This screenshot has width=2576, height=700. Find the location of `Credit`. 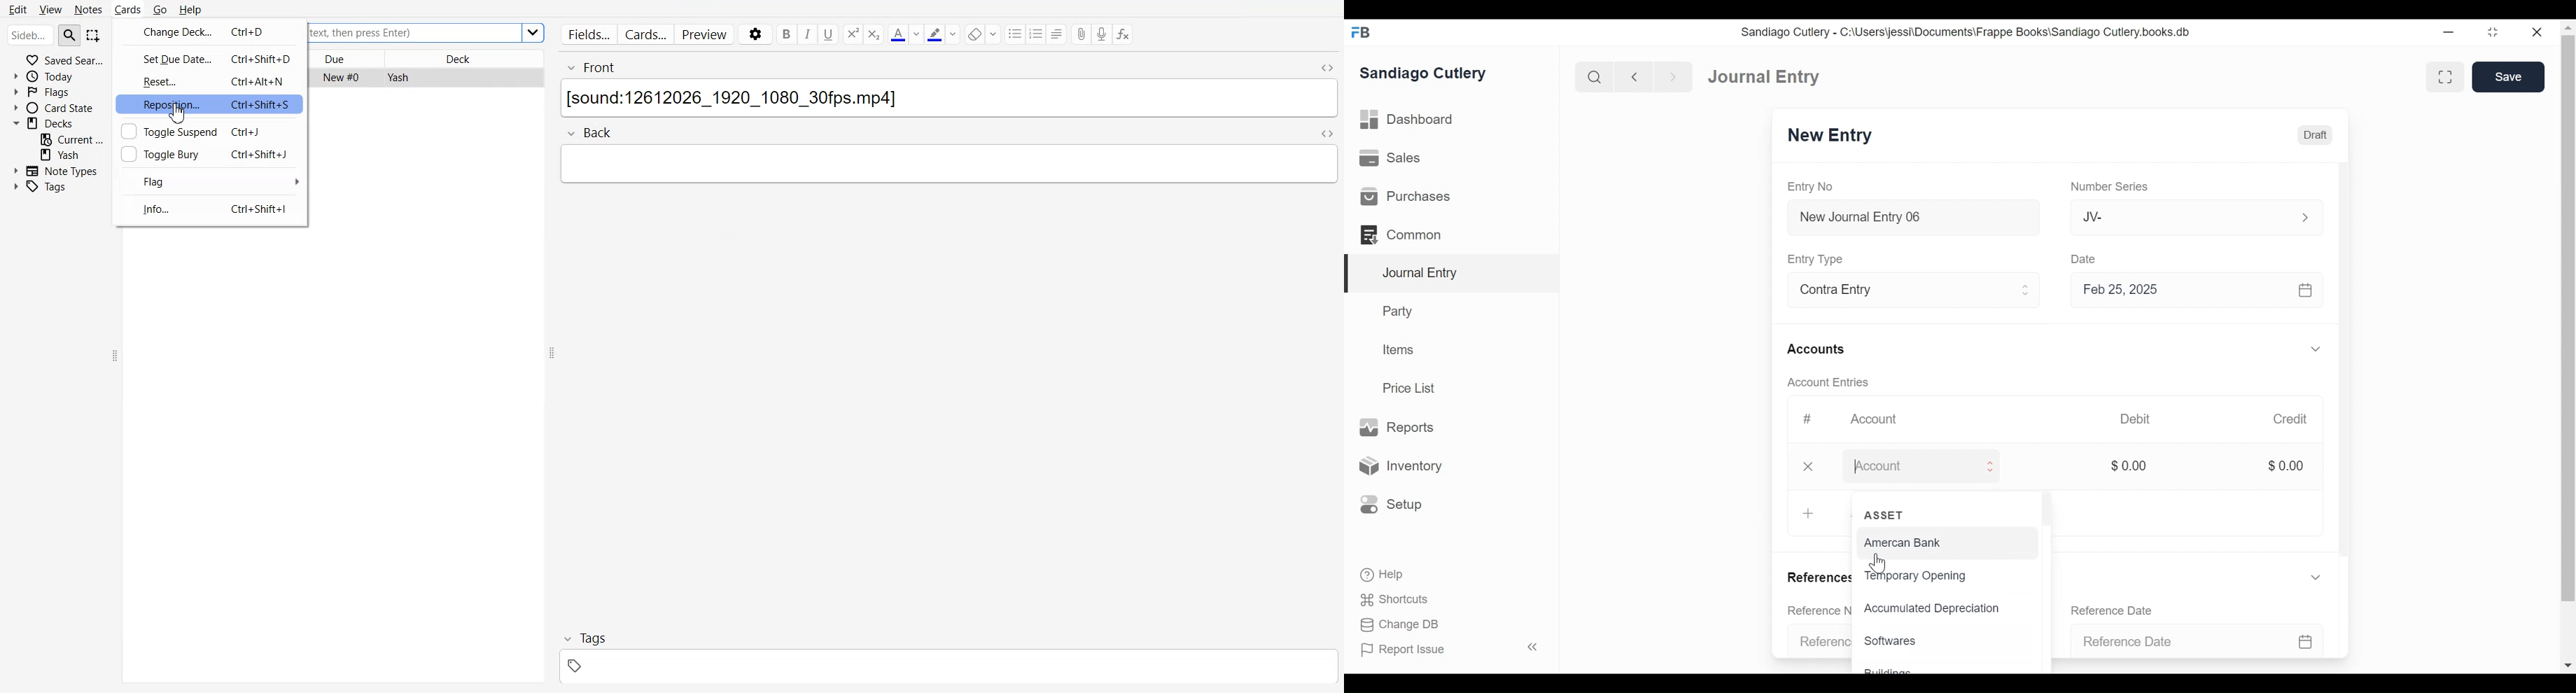

Credit is located at coordinates (2287, 420).